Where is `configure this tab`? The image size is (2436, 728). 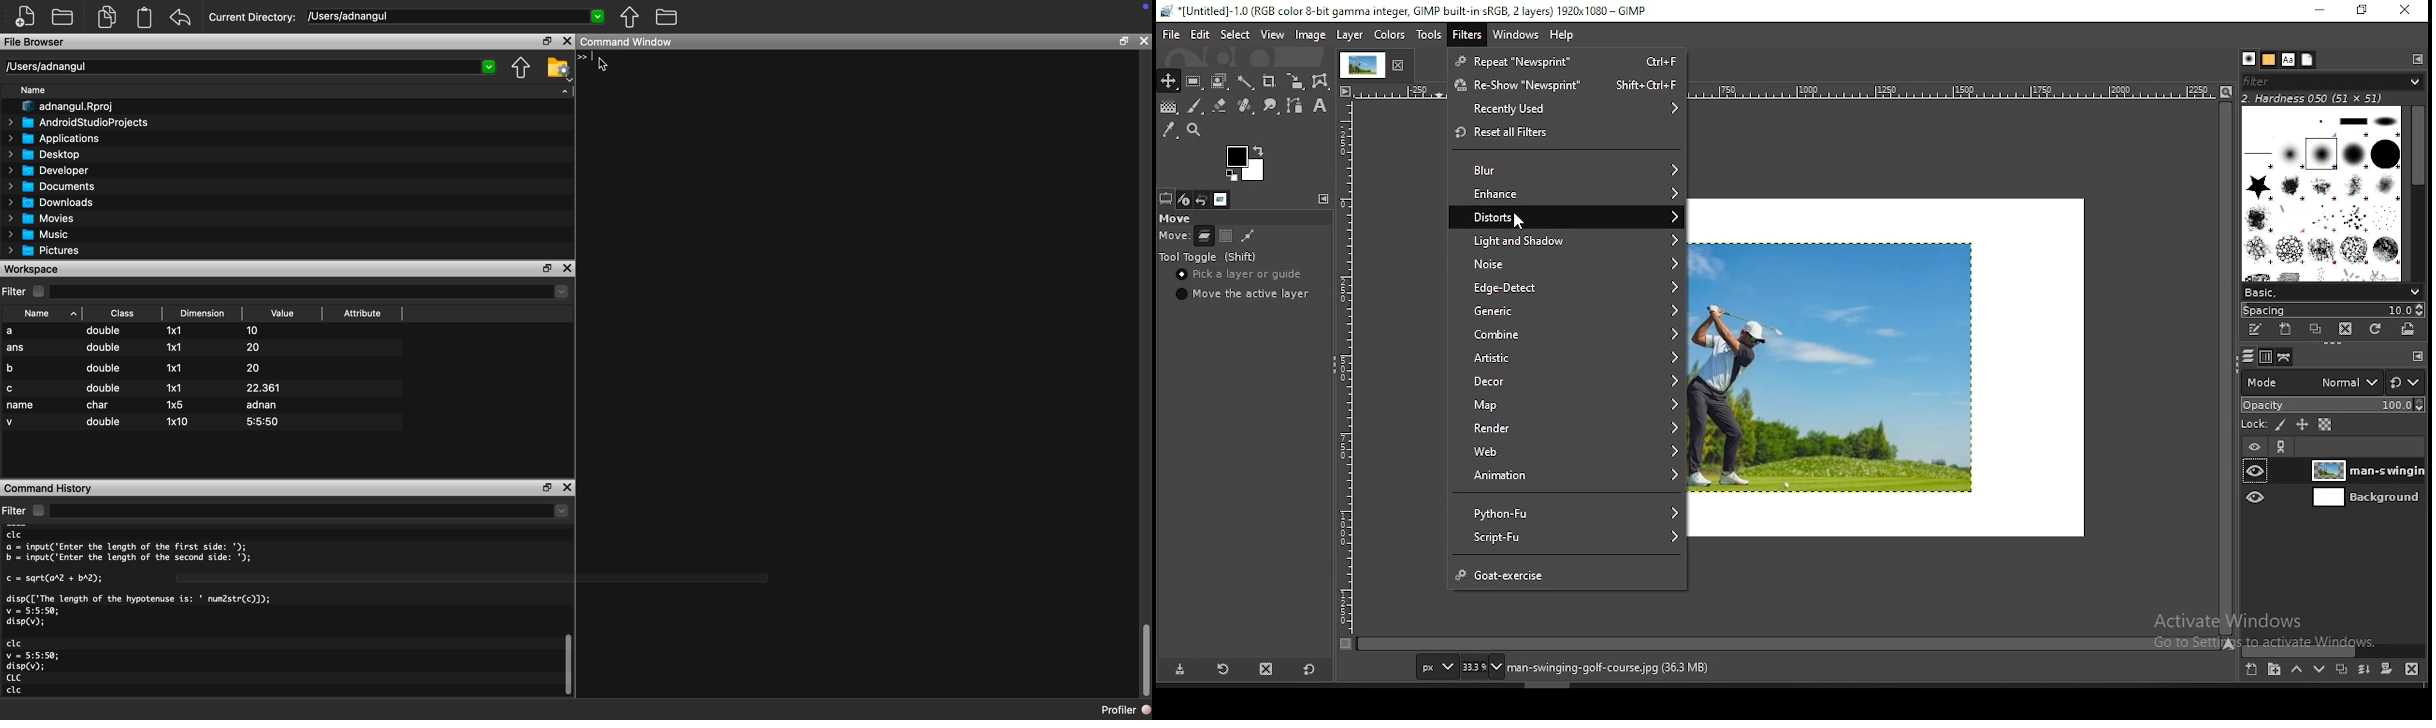
configure this tab is located at coordinates (2418, 355).